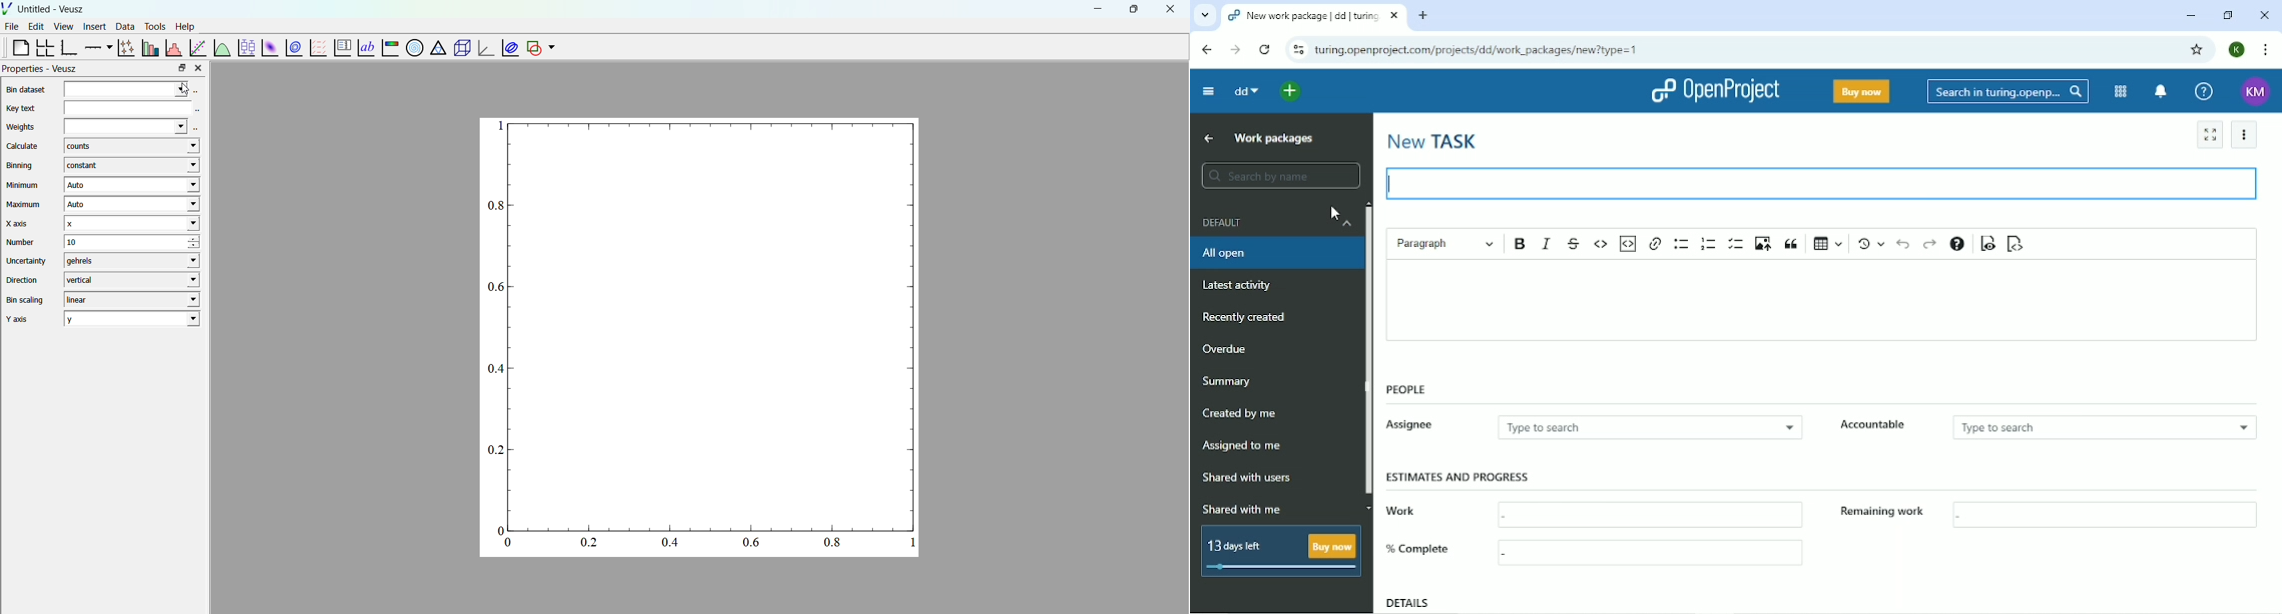 Image resolution: width=2296 pixels, height=616 pixels. What do you see at coordinates (2257, 91) in the screenshot?
I see `KM` at bounding box center [2257, 91].